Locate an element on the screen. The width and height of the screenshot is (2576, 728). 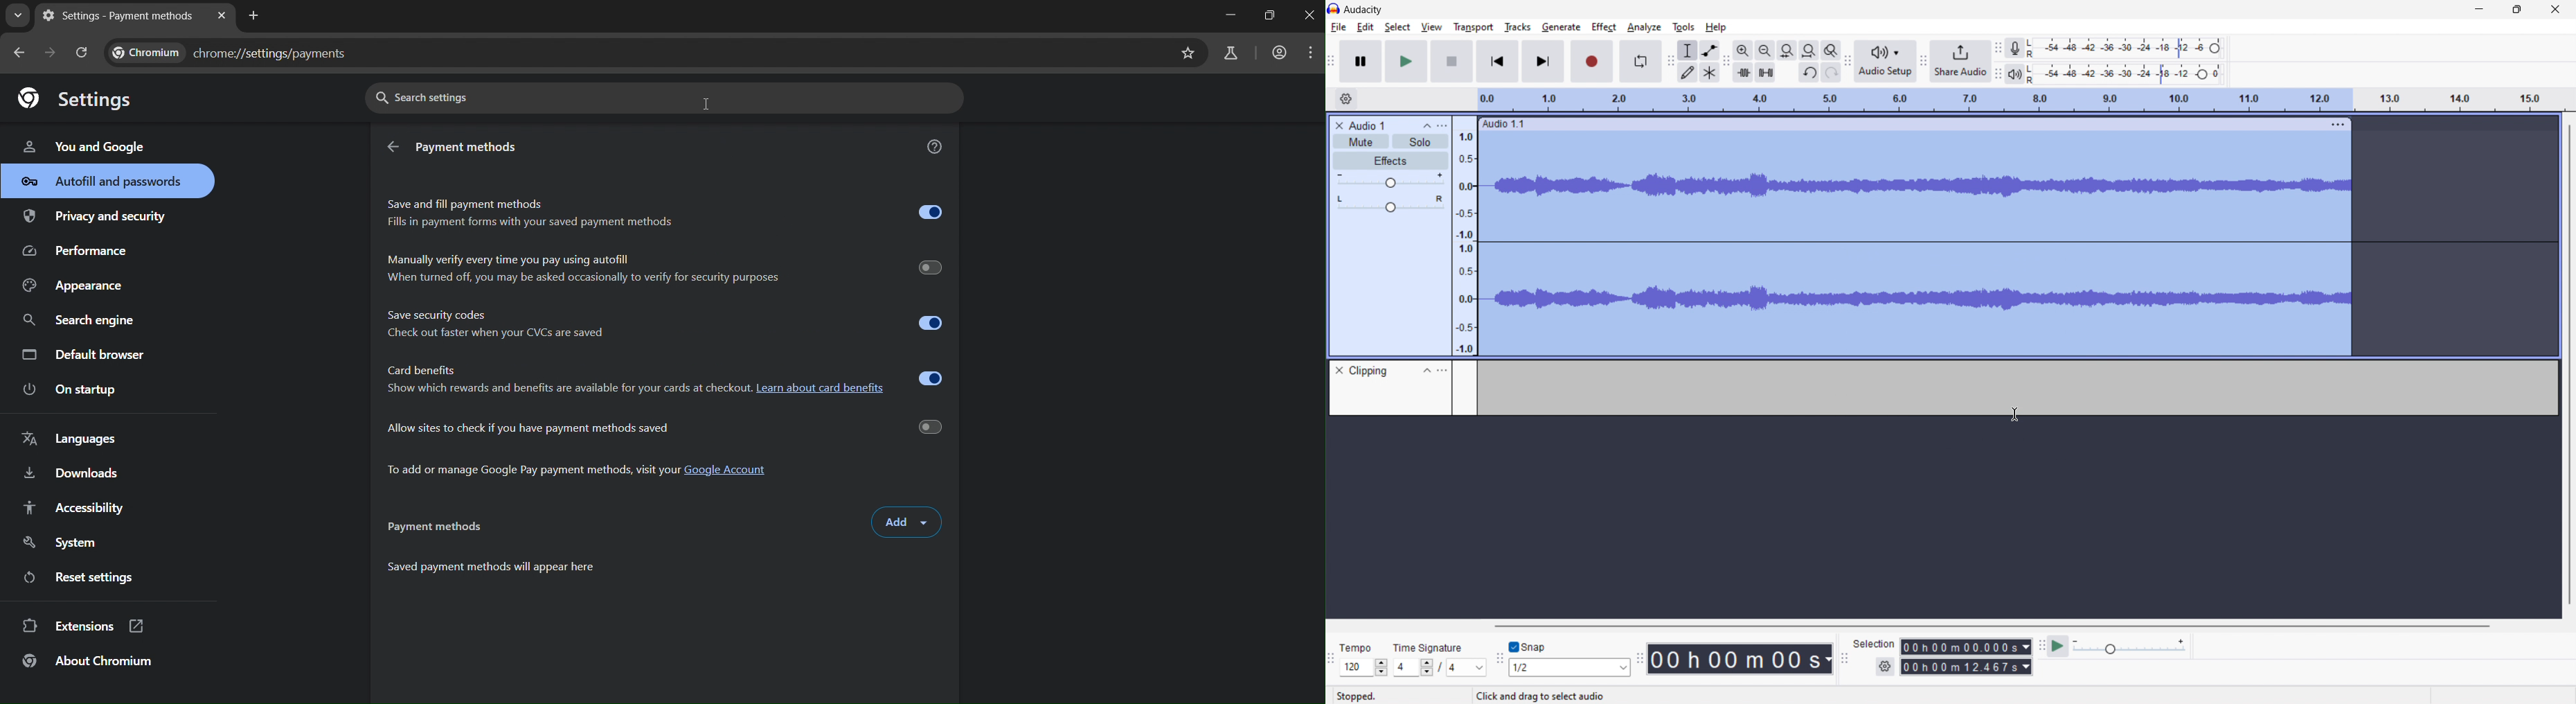
view is located at coordinates (1432, 27).